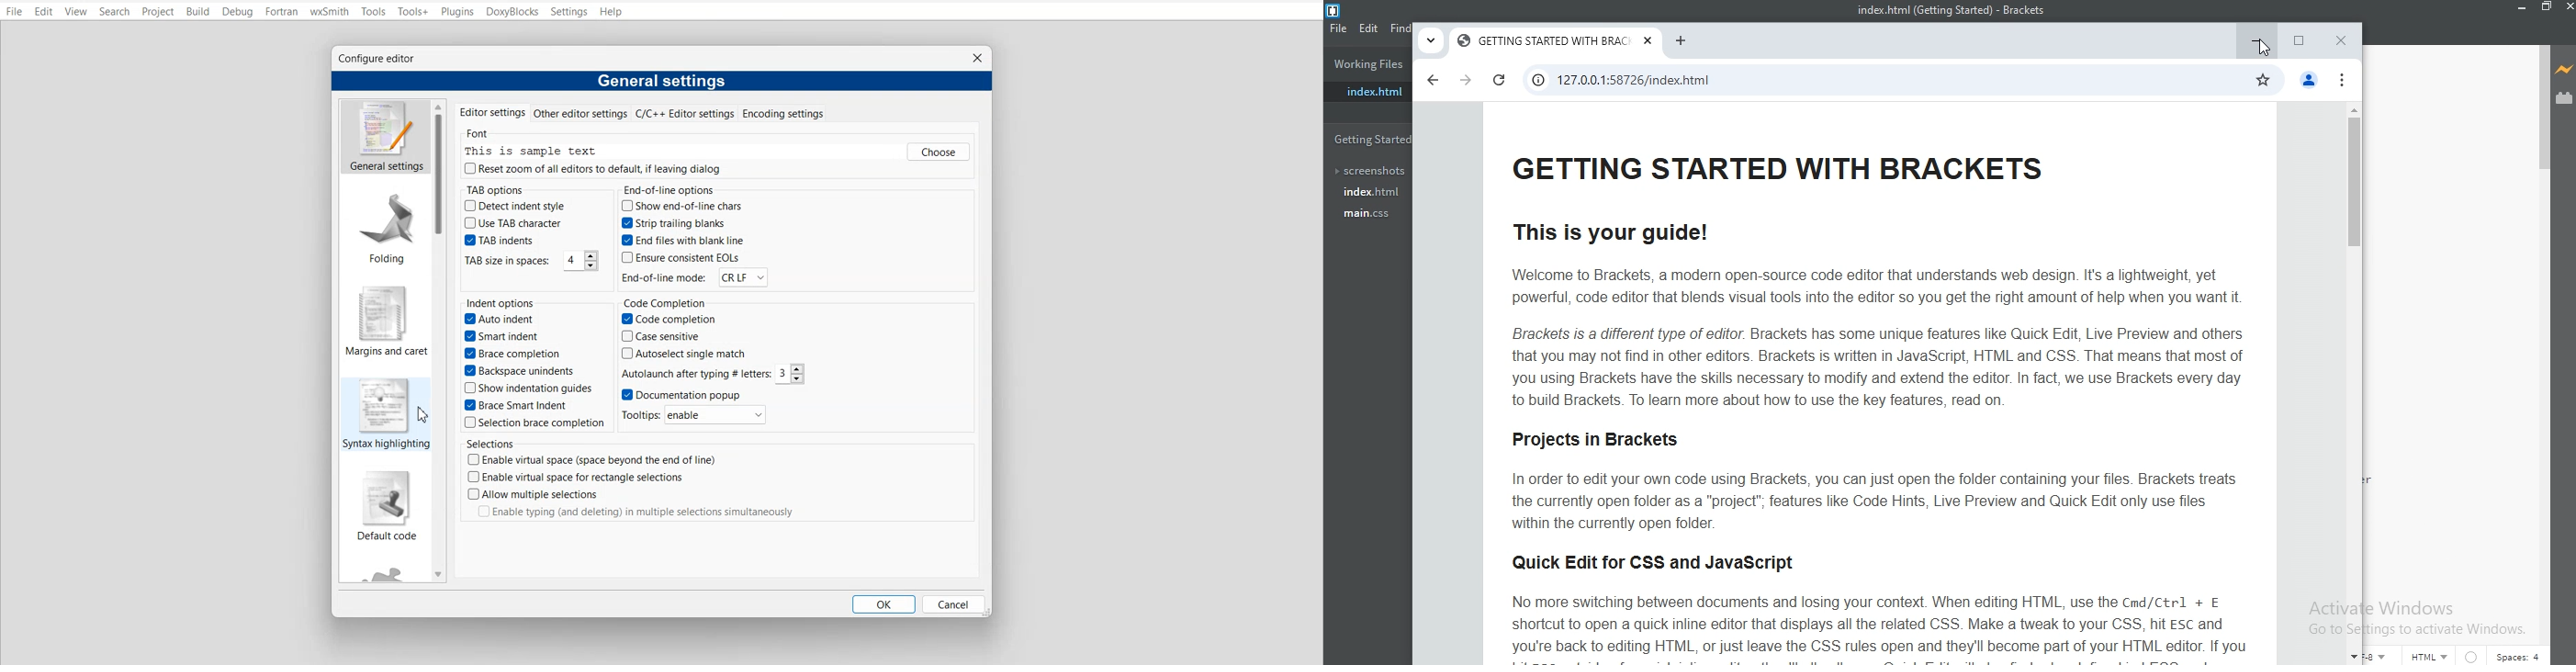 This screenshot has height=672, width=2576. Describe the element at coordinates (415, 10) in the screenshot. I see `Tools+` at that location.